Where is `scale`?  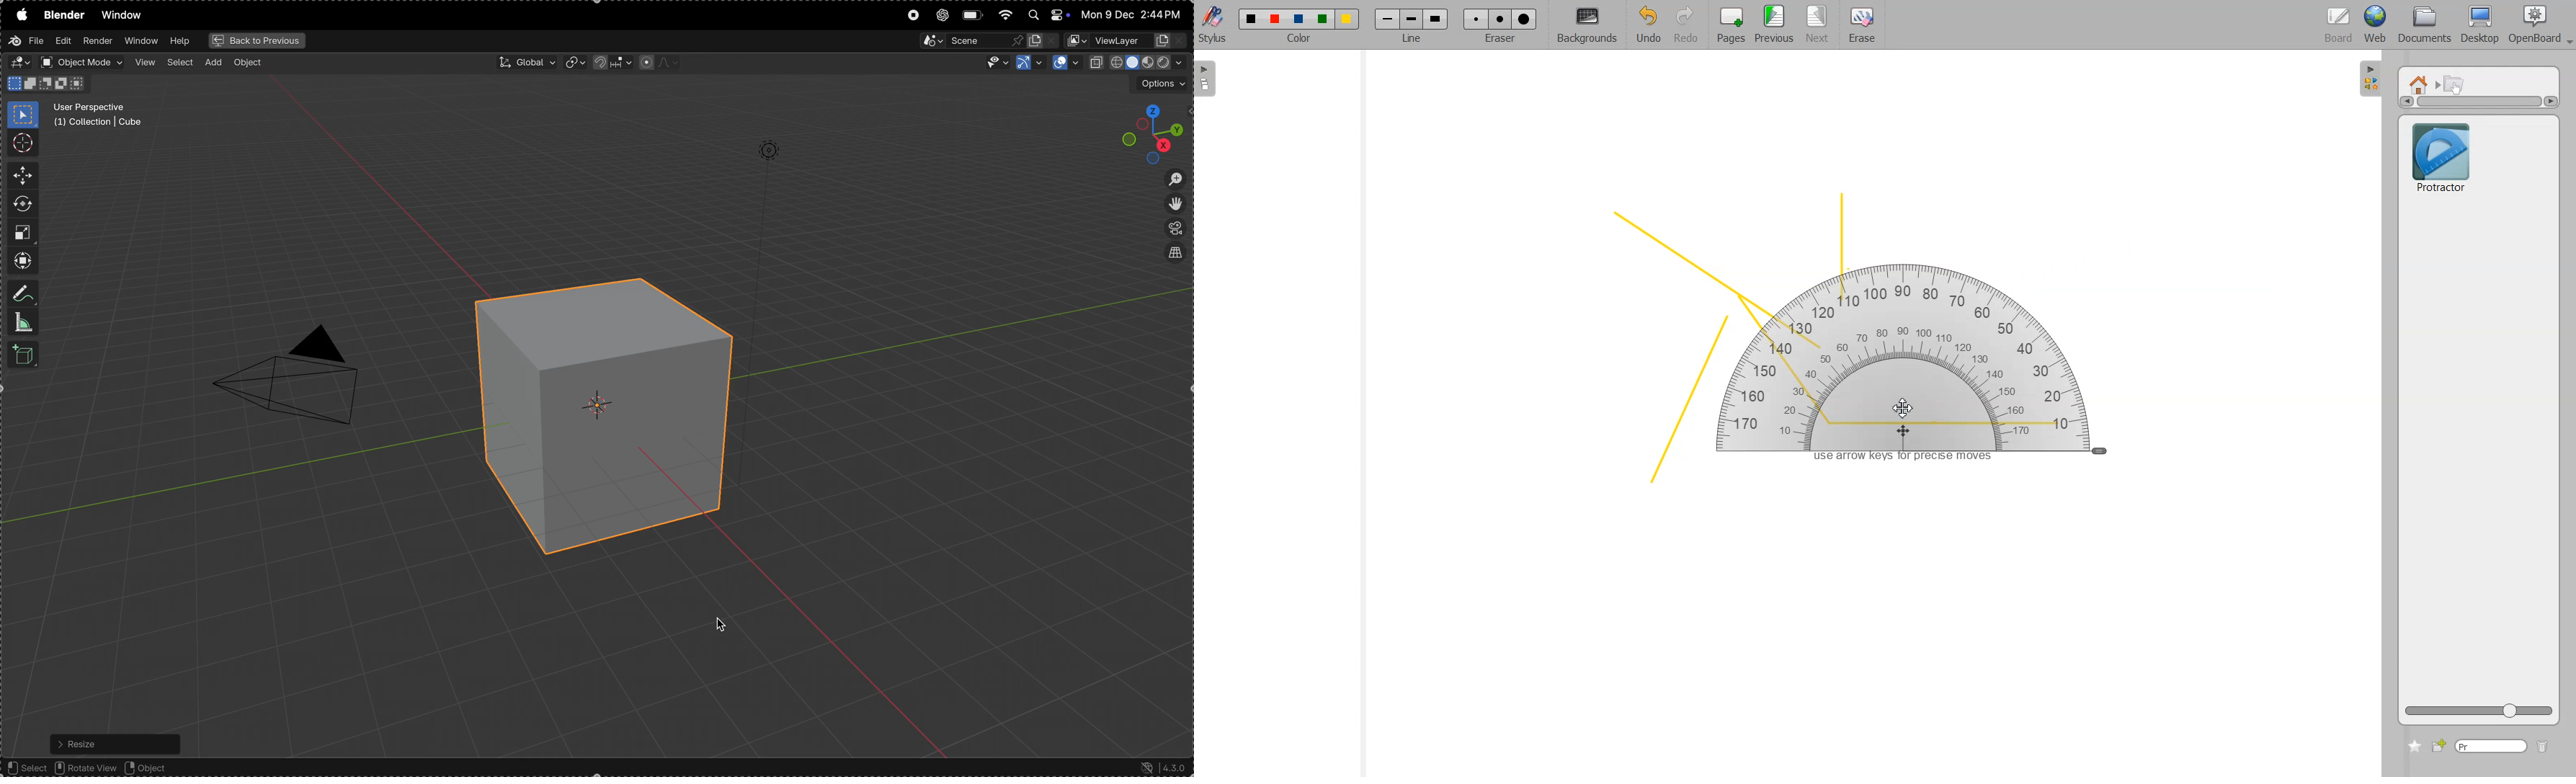 scale is located at coordinates (25, 232).